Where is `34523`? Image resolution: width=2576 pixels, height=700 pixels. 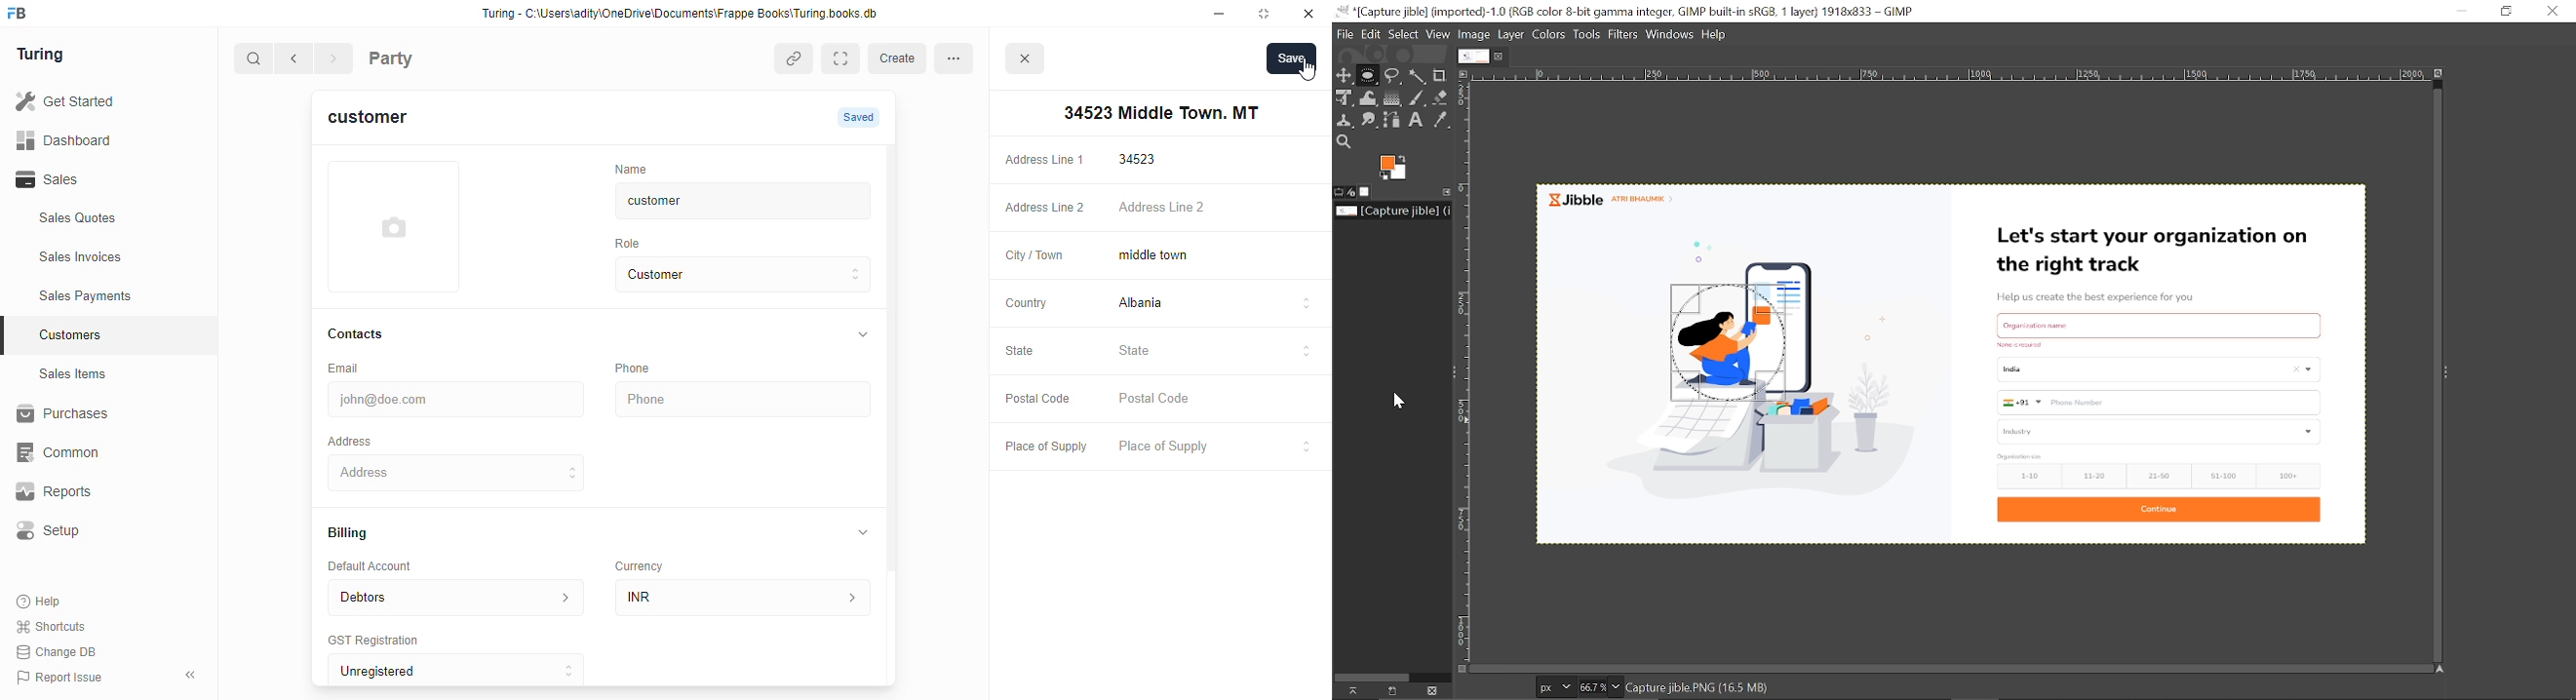 34523 is located at coordinates (1218, 159).